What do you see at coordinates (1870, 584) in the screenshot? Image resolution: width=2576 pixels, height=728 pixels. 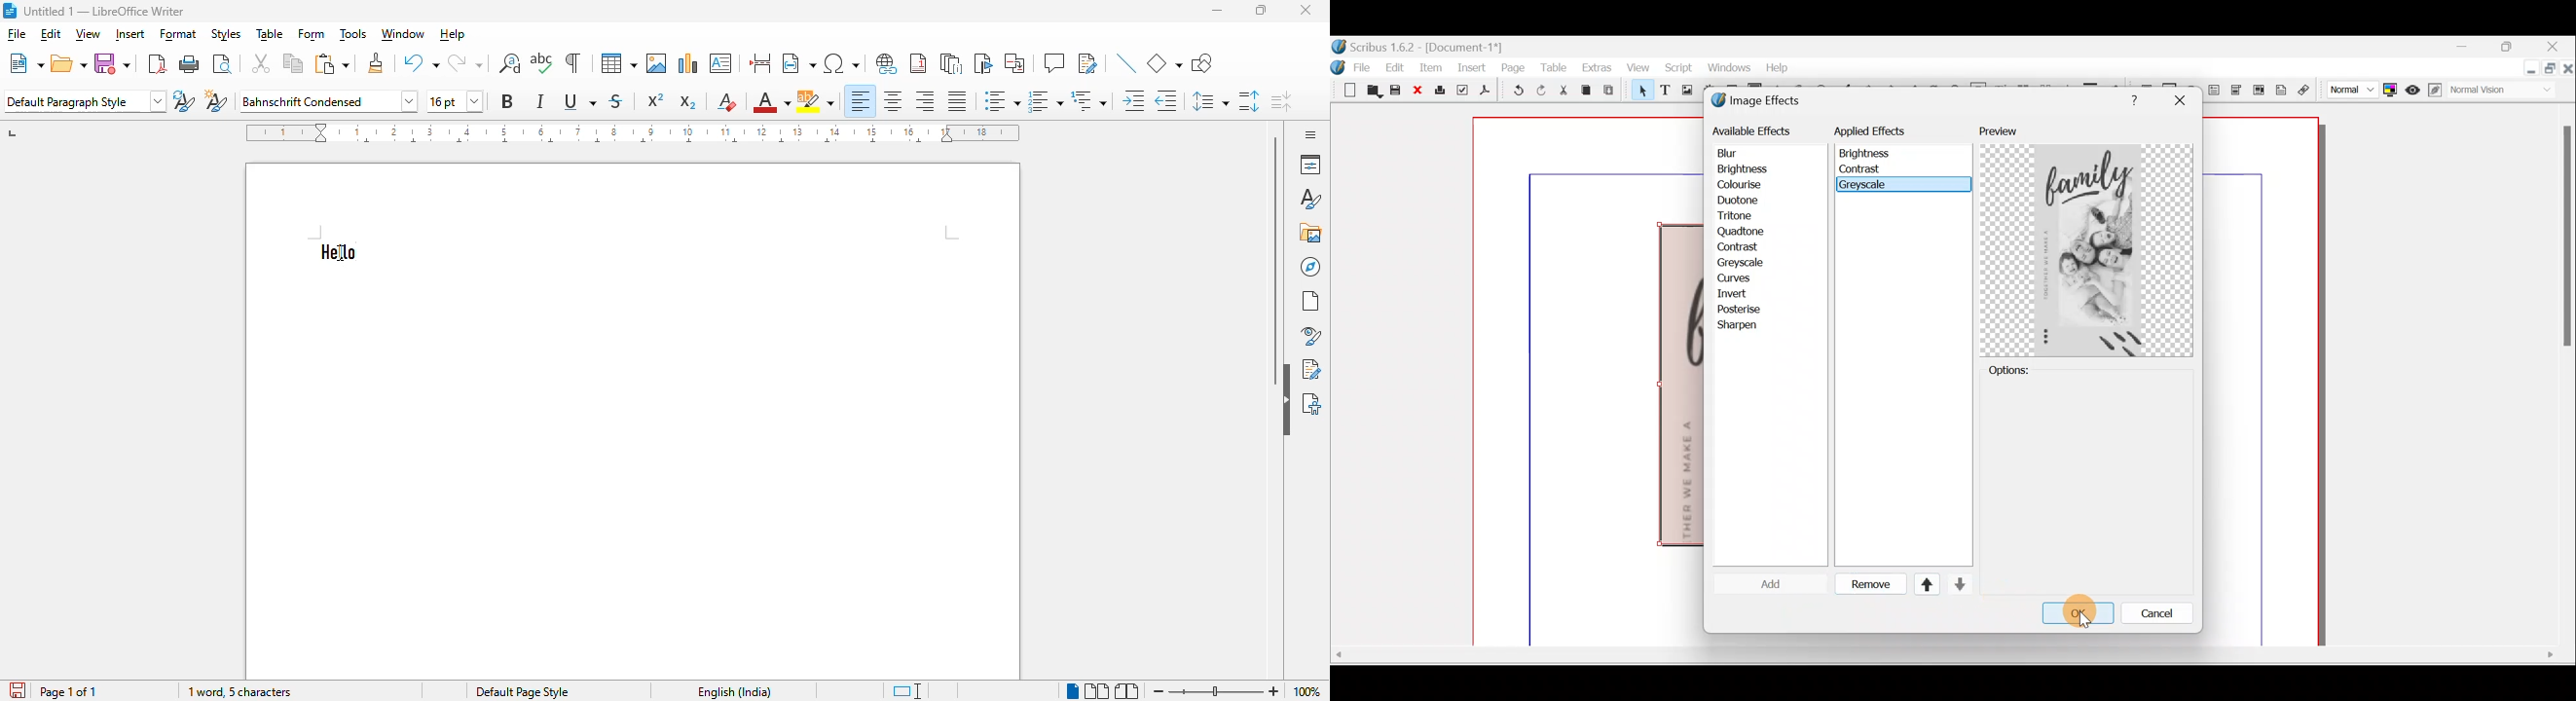 I see `Remove` at bounding box center [1870, 584].